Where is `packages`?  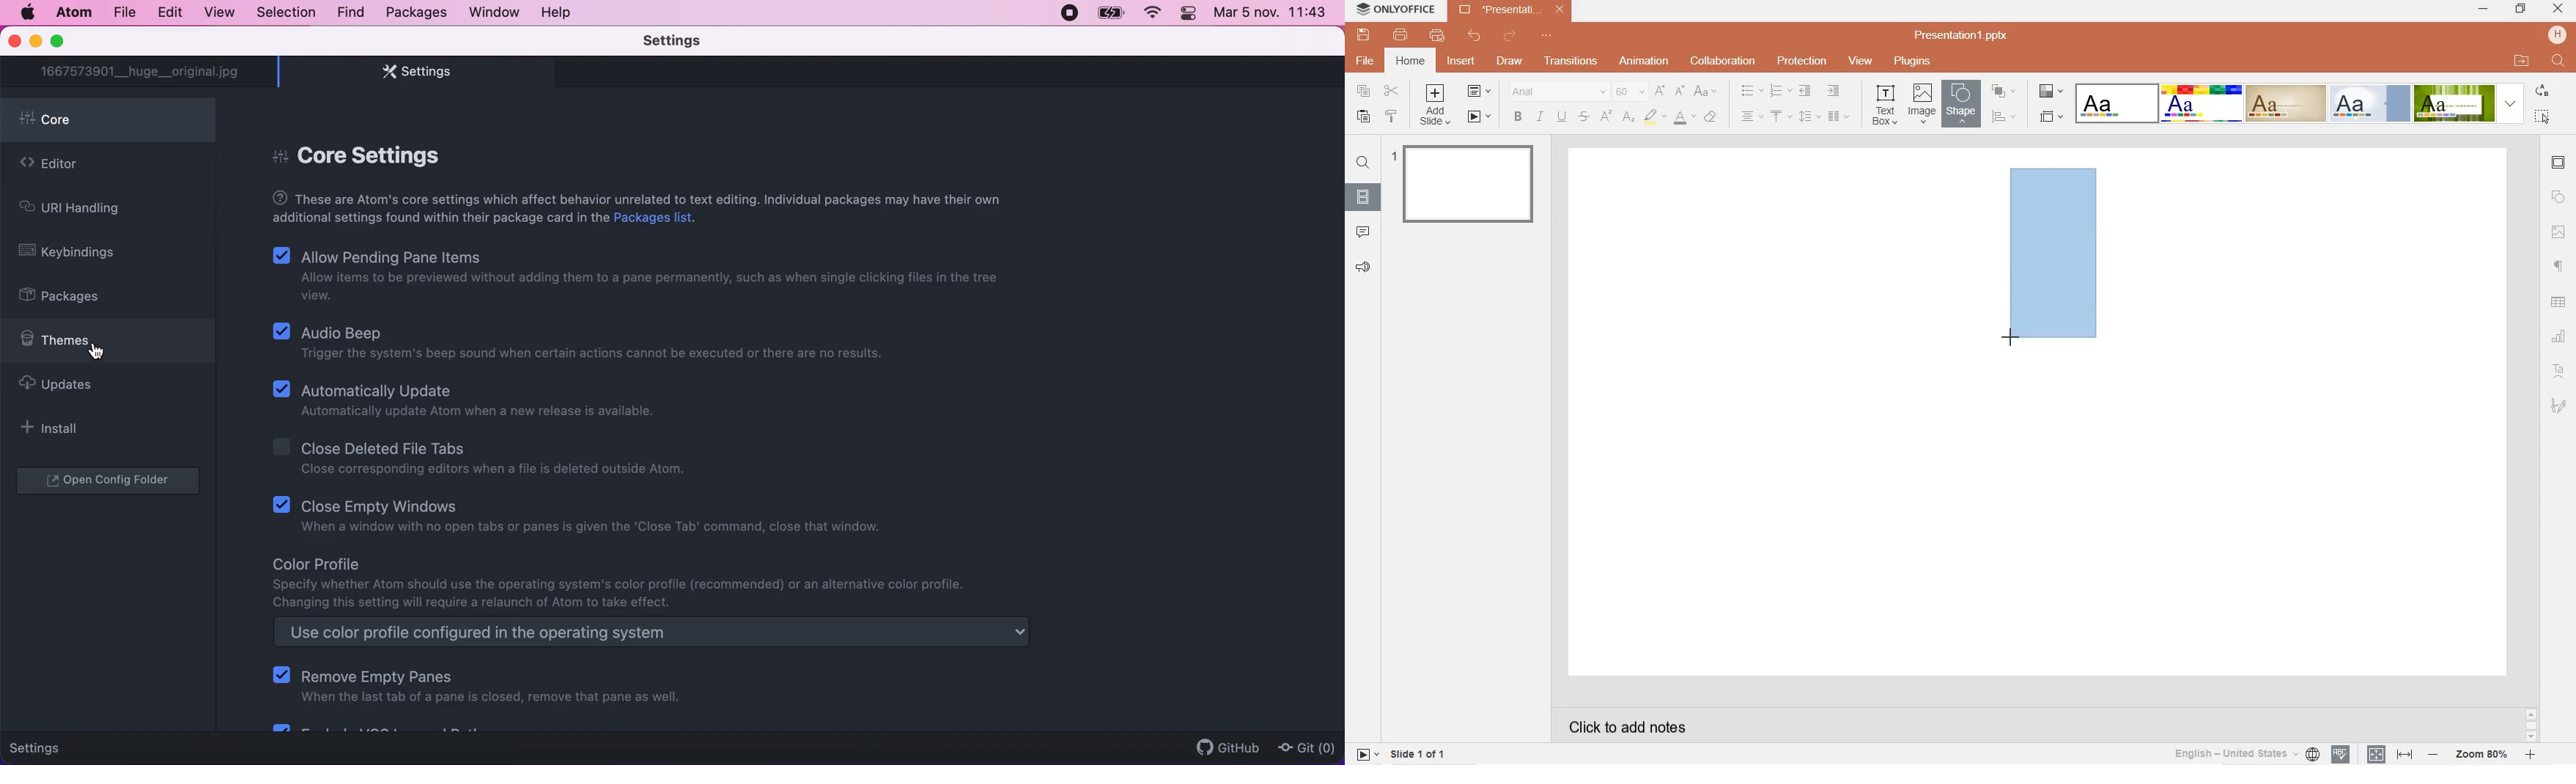
packages is located at coordinates (414, 13).